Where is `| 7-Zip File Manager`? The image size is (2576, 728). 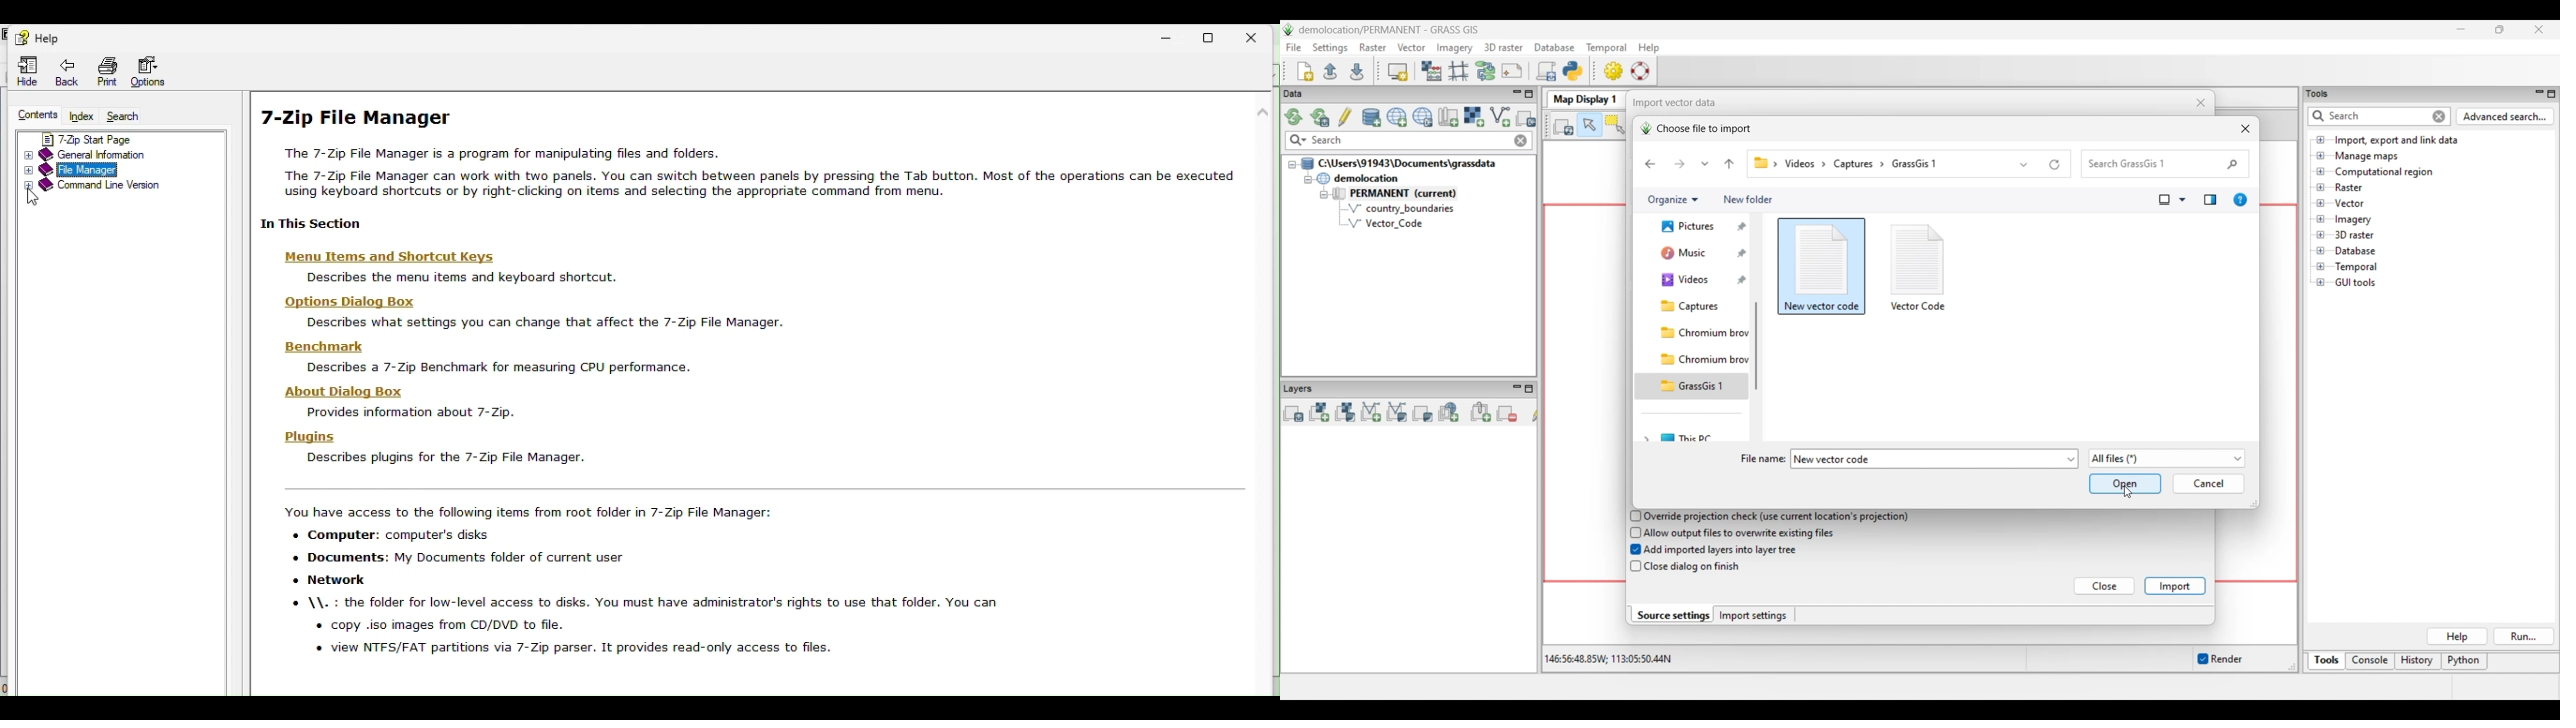 | 7-Zip File Manager is located at coordinates (385, 118).